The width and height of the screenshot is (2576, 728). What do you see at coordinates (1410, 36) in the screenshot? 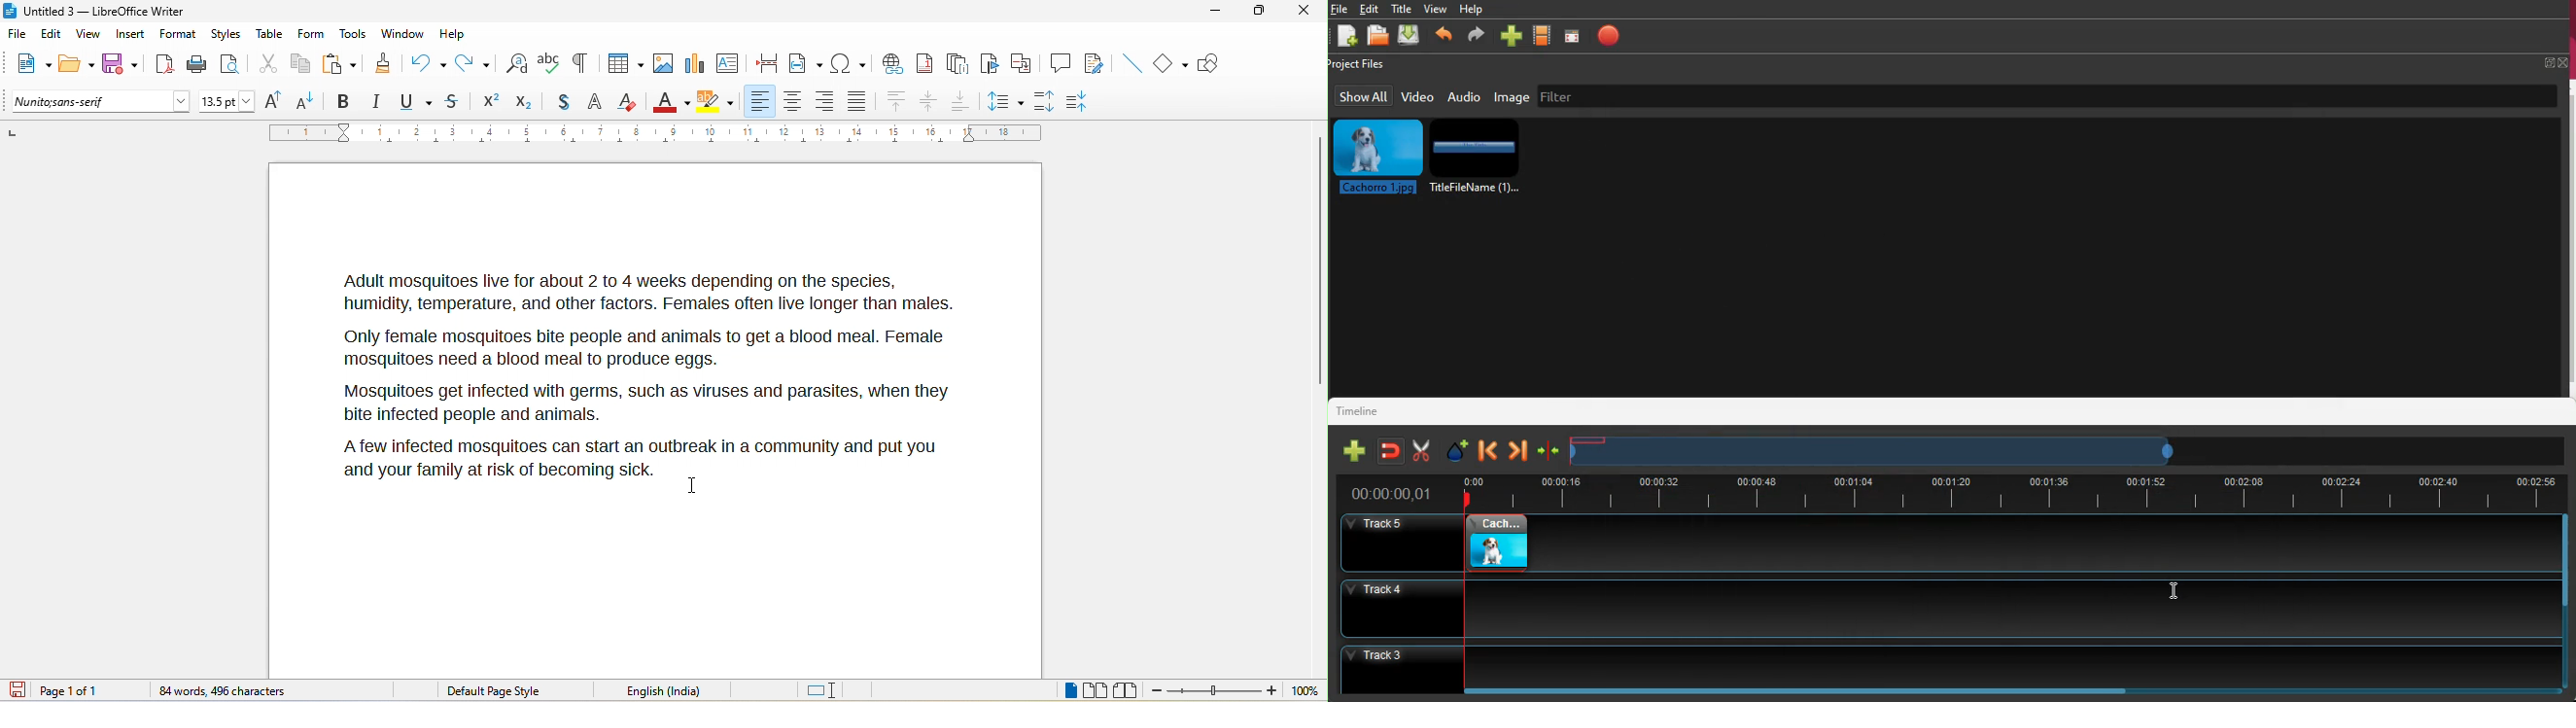
I see `upload` at bounding box center [1410, 36].